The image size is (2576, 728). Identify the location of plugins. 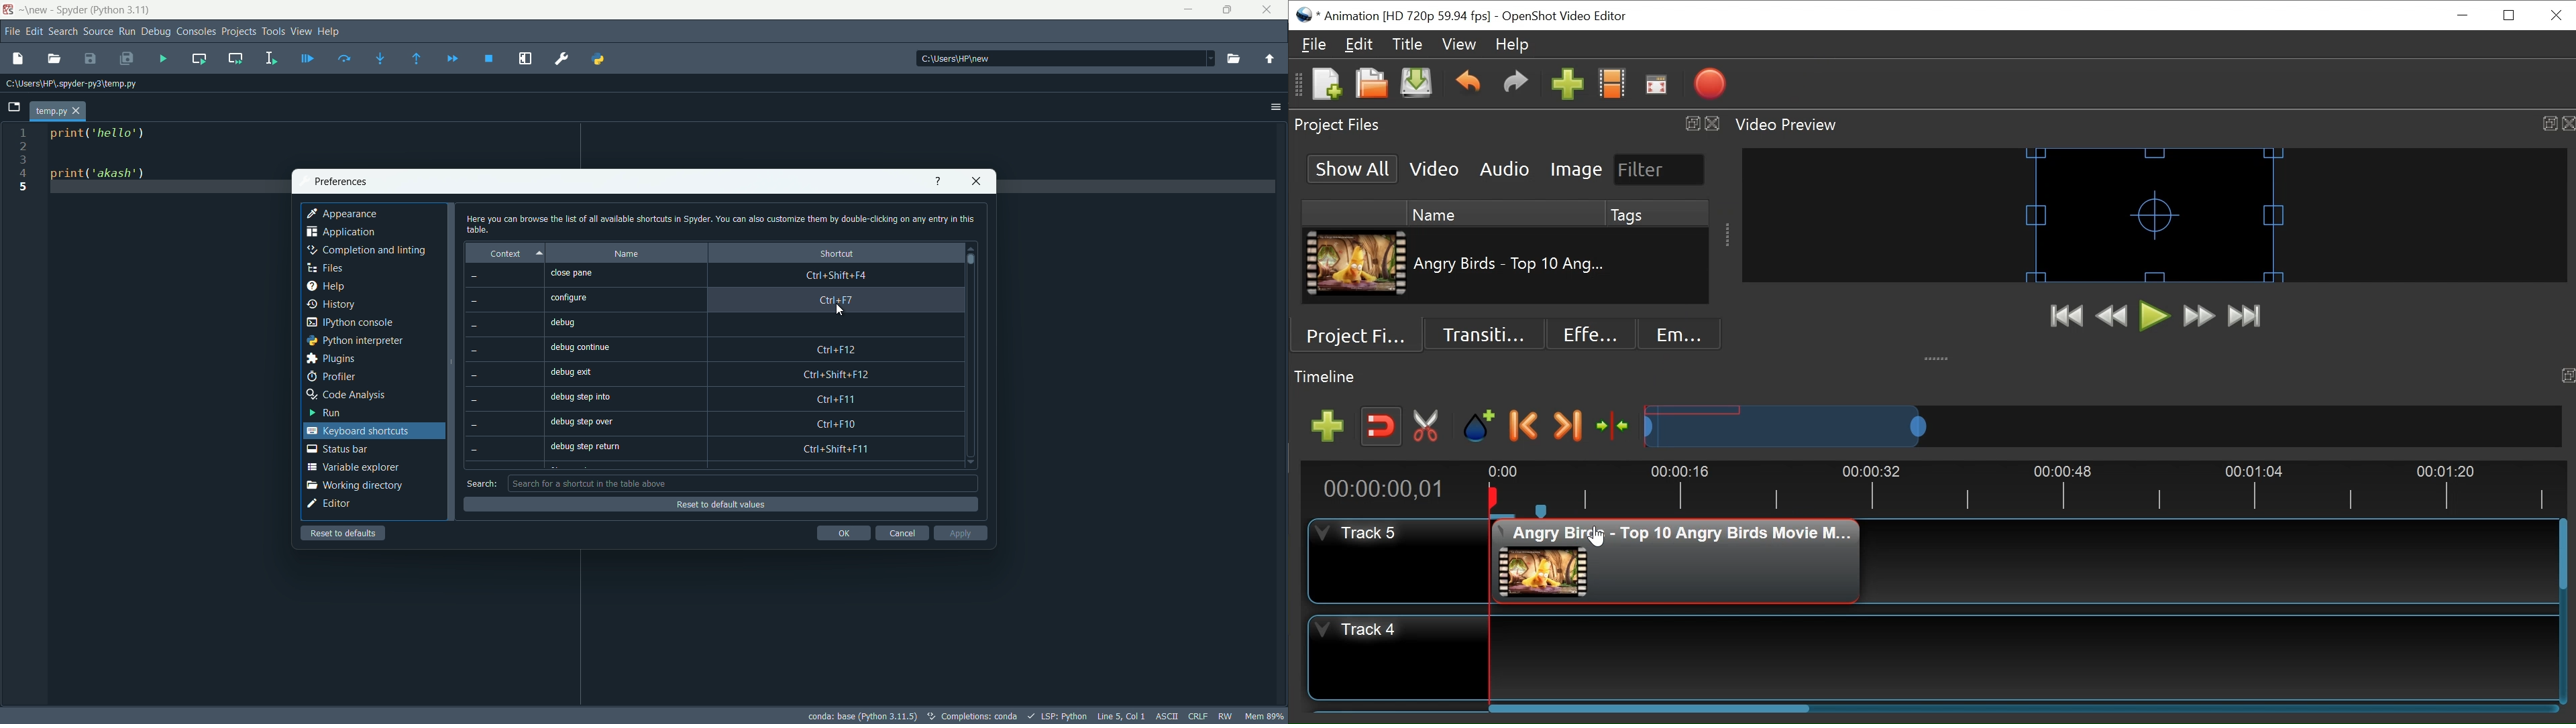
(330, 359).